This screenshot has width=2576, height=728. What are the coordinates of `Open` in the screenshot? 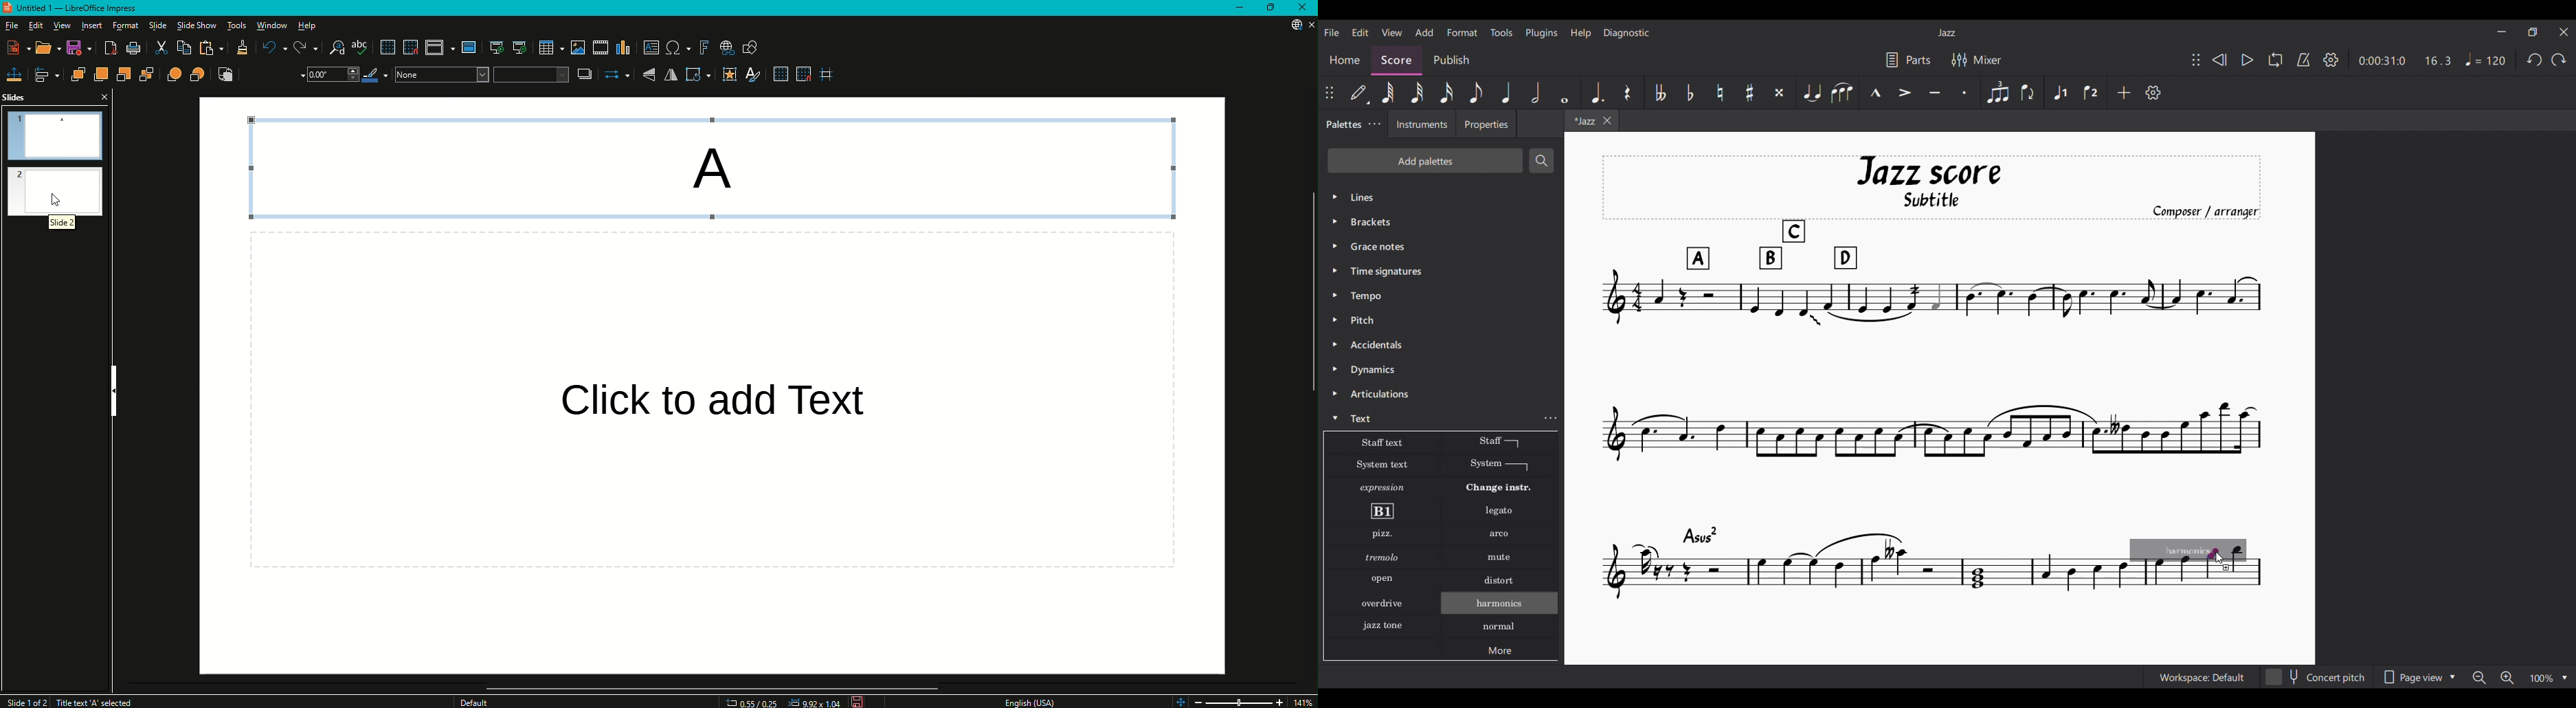 It's located at (43, 47).